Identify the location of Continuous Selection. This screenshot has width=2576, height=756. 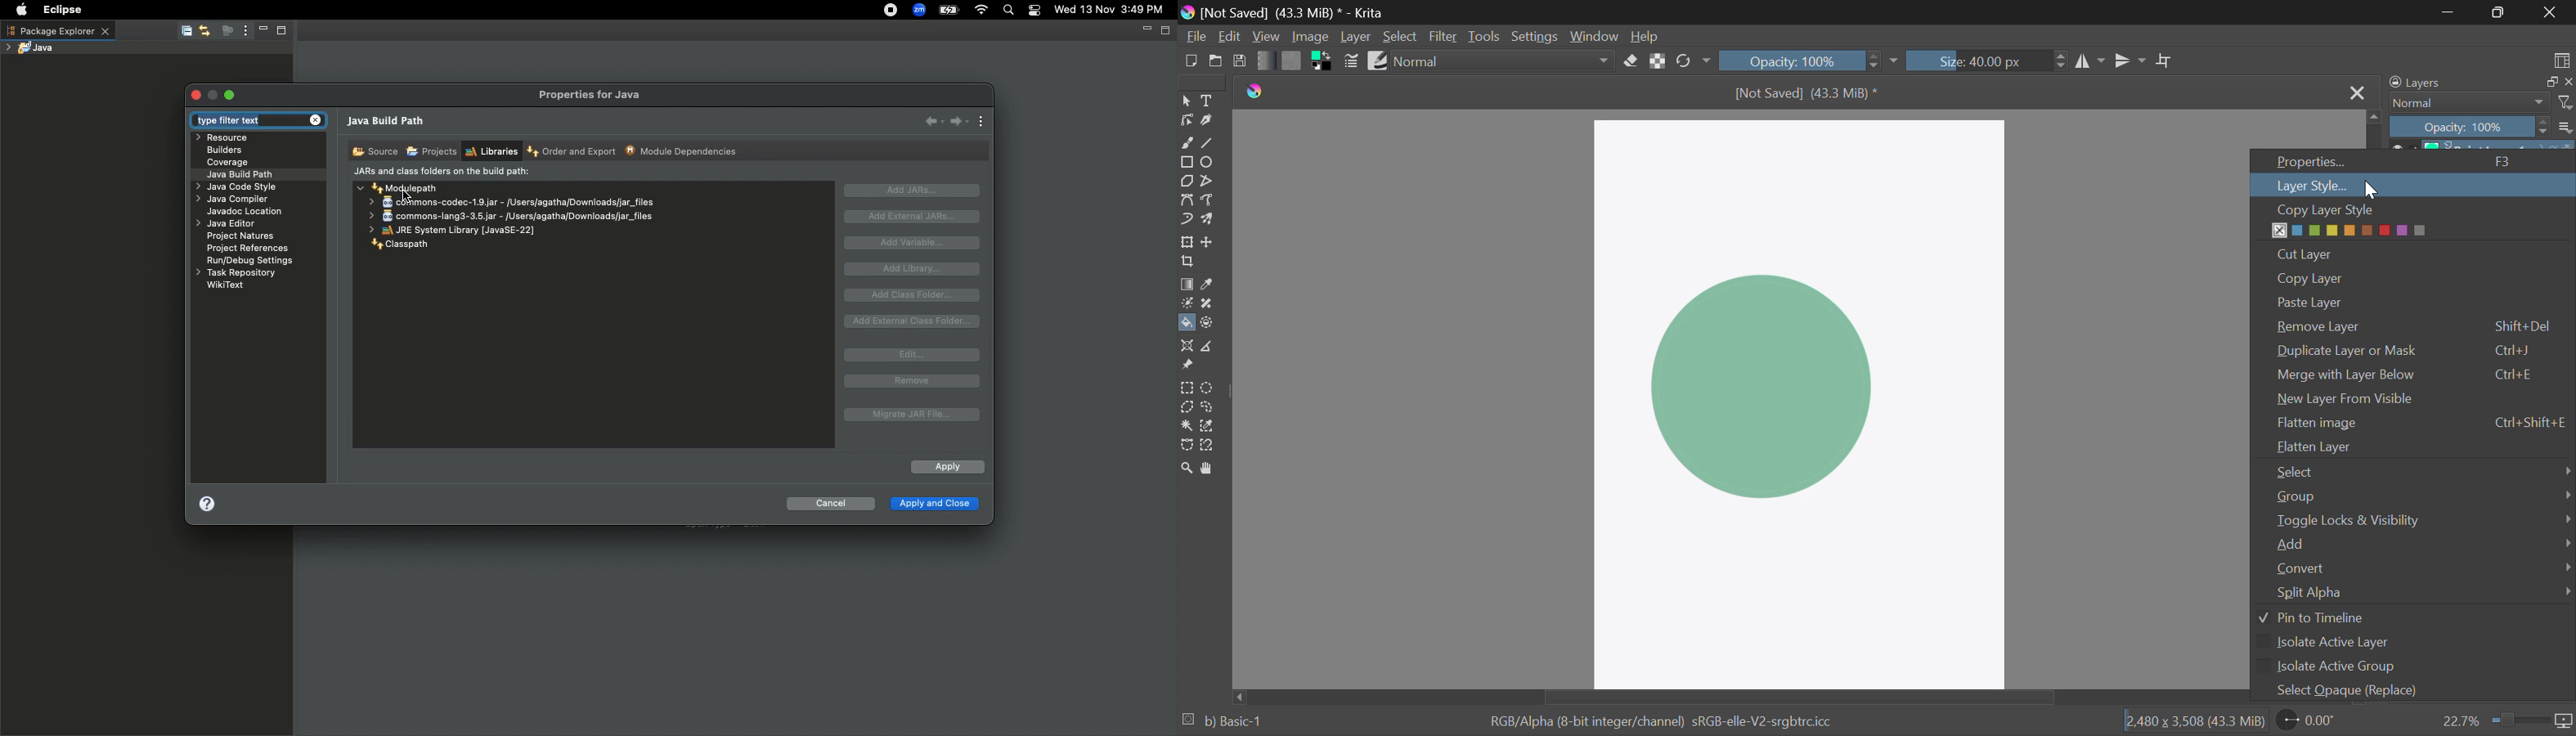
(1186, 428).